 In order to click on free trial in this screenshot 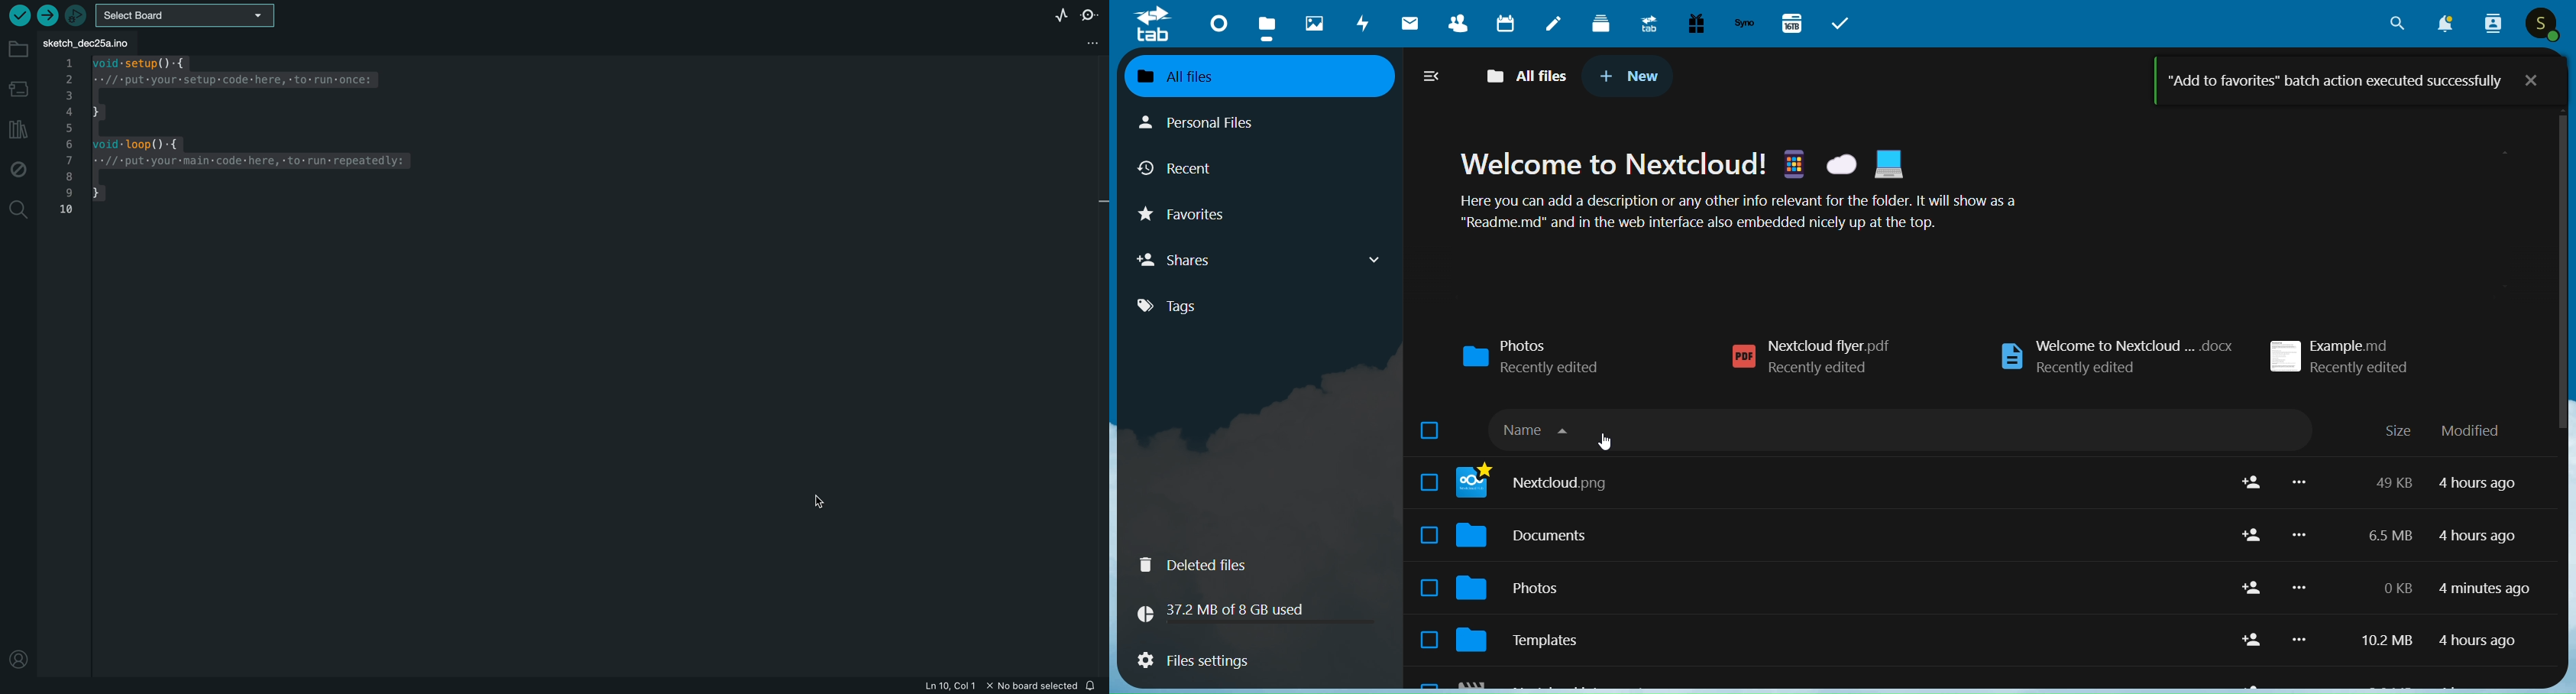, I will do `click(1696, 24)`.